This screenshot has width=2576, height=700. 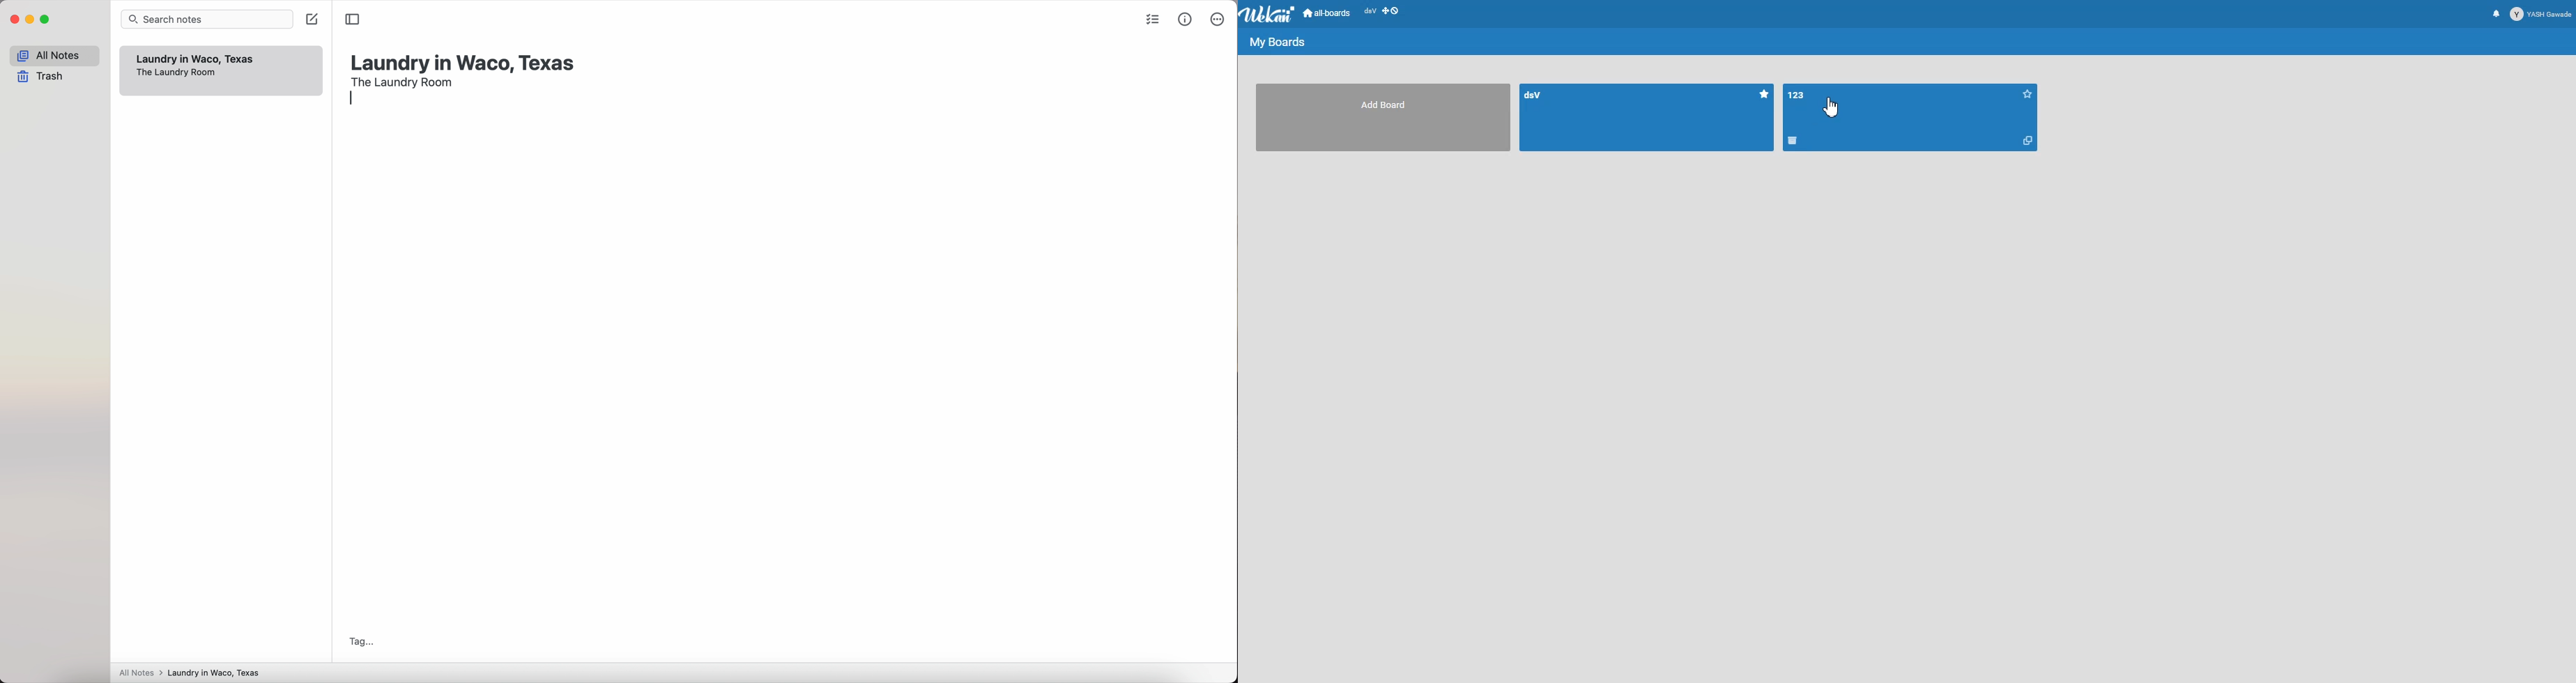 What do you see at coordinates (355, 100) in the screenshot?
I see `enter` at bounding box center [355, 100].